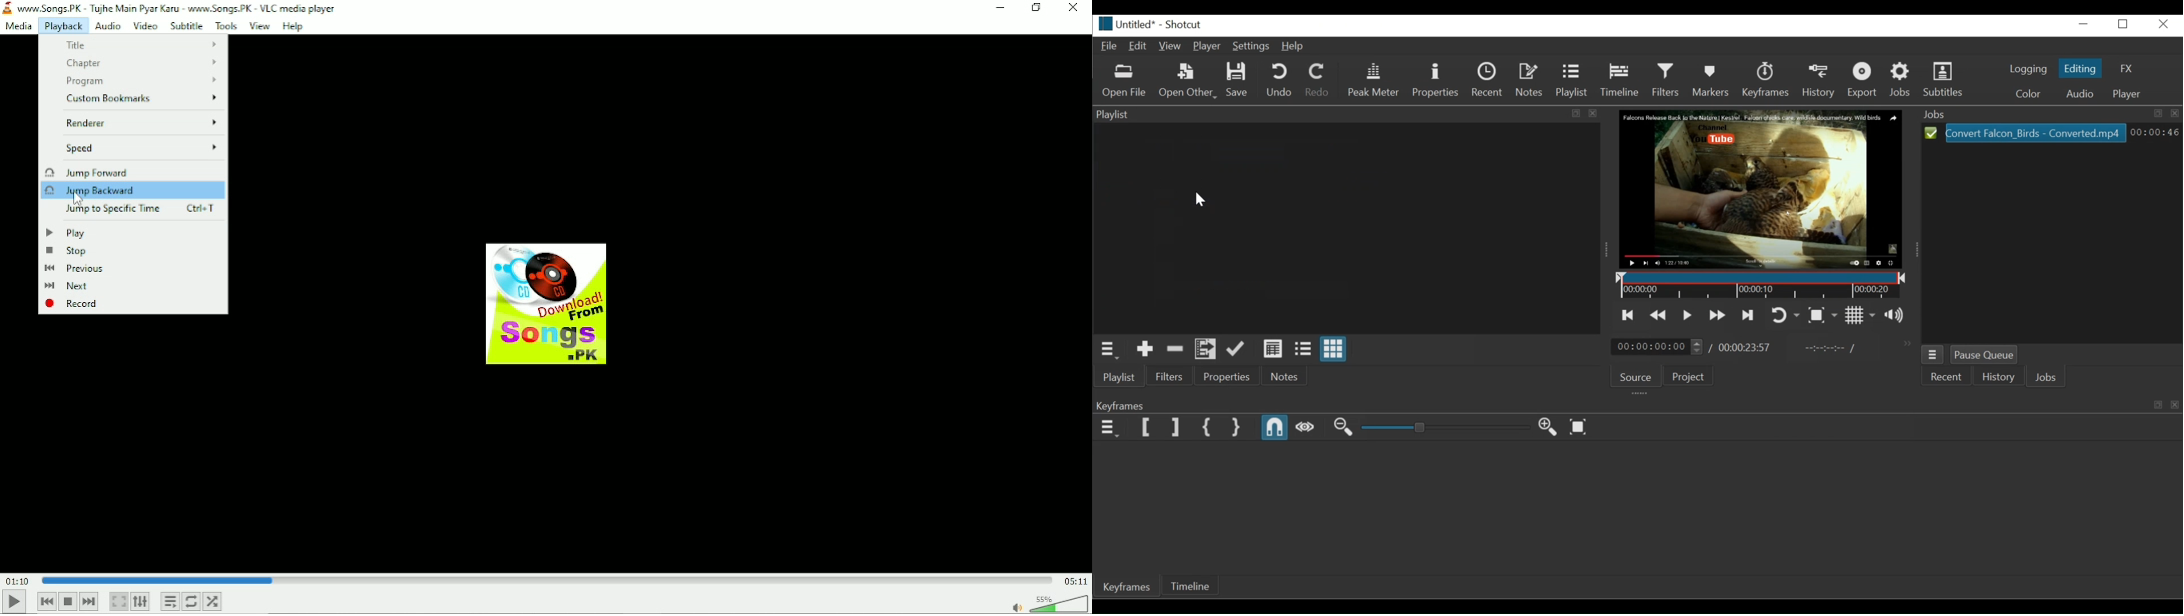 This screenshot has height=616, width=2184. I want to click on Settings, so click(1251, 47).